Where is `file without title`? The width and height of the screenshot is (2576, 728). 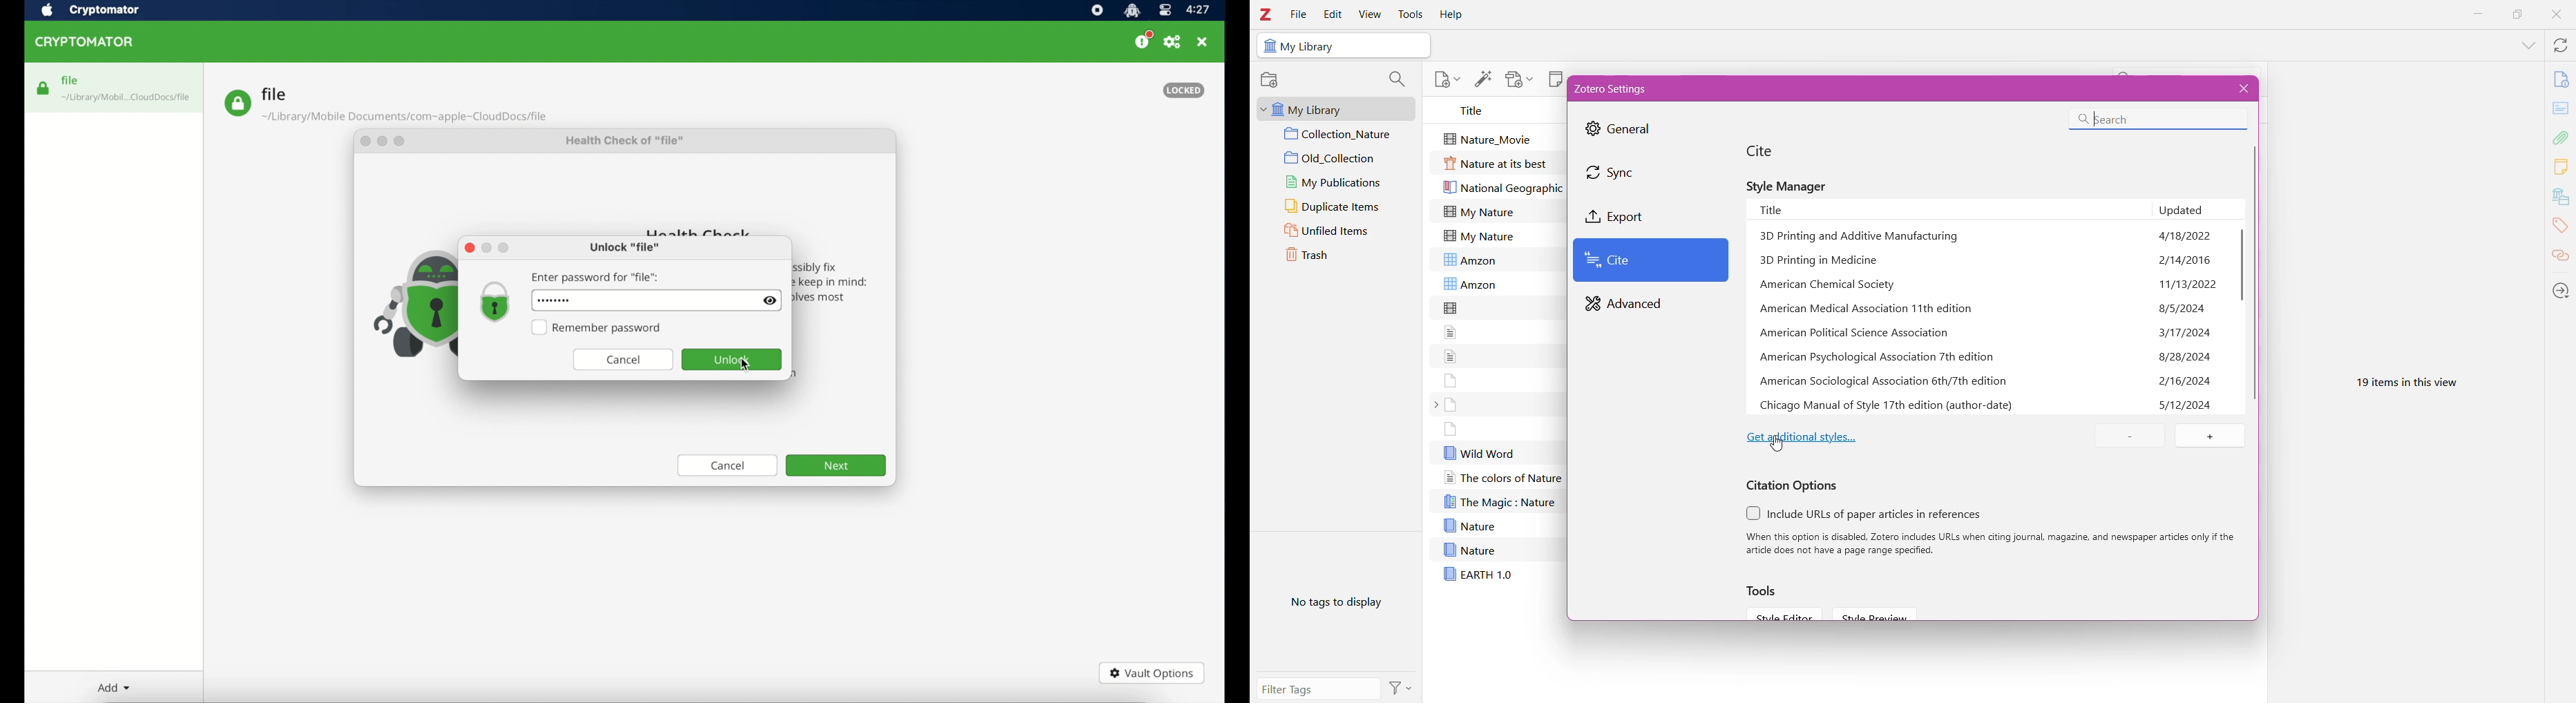
file without title is located at coordinates (1451, 355).